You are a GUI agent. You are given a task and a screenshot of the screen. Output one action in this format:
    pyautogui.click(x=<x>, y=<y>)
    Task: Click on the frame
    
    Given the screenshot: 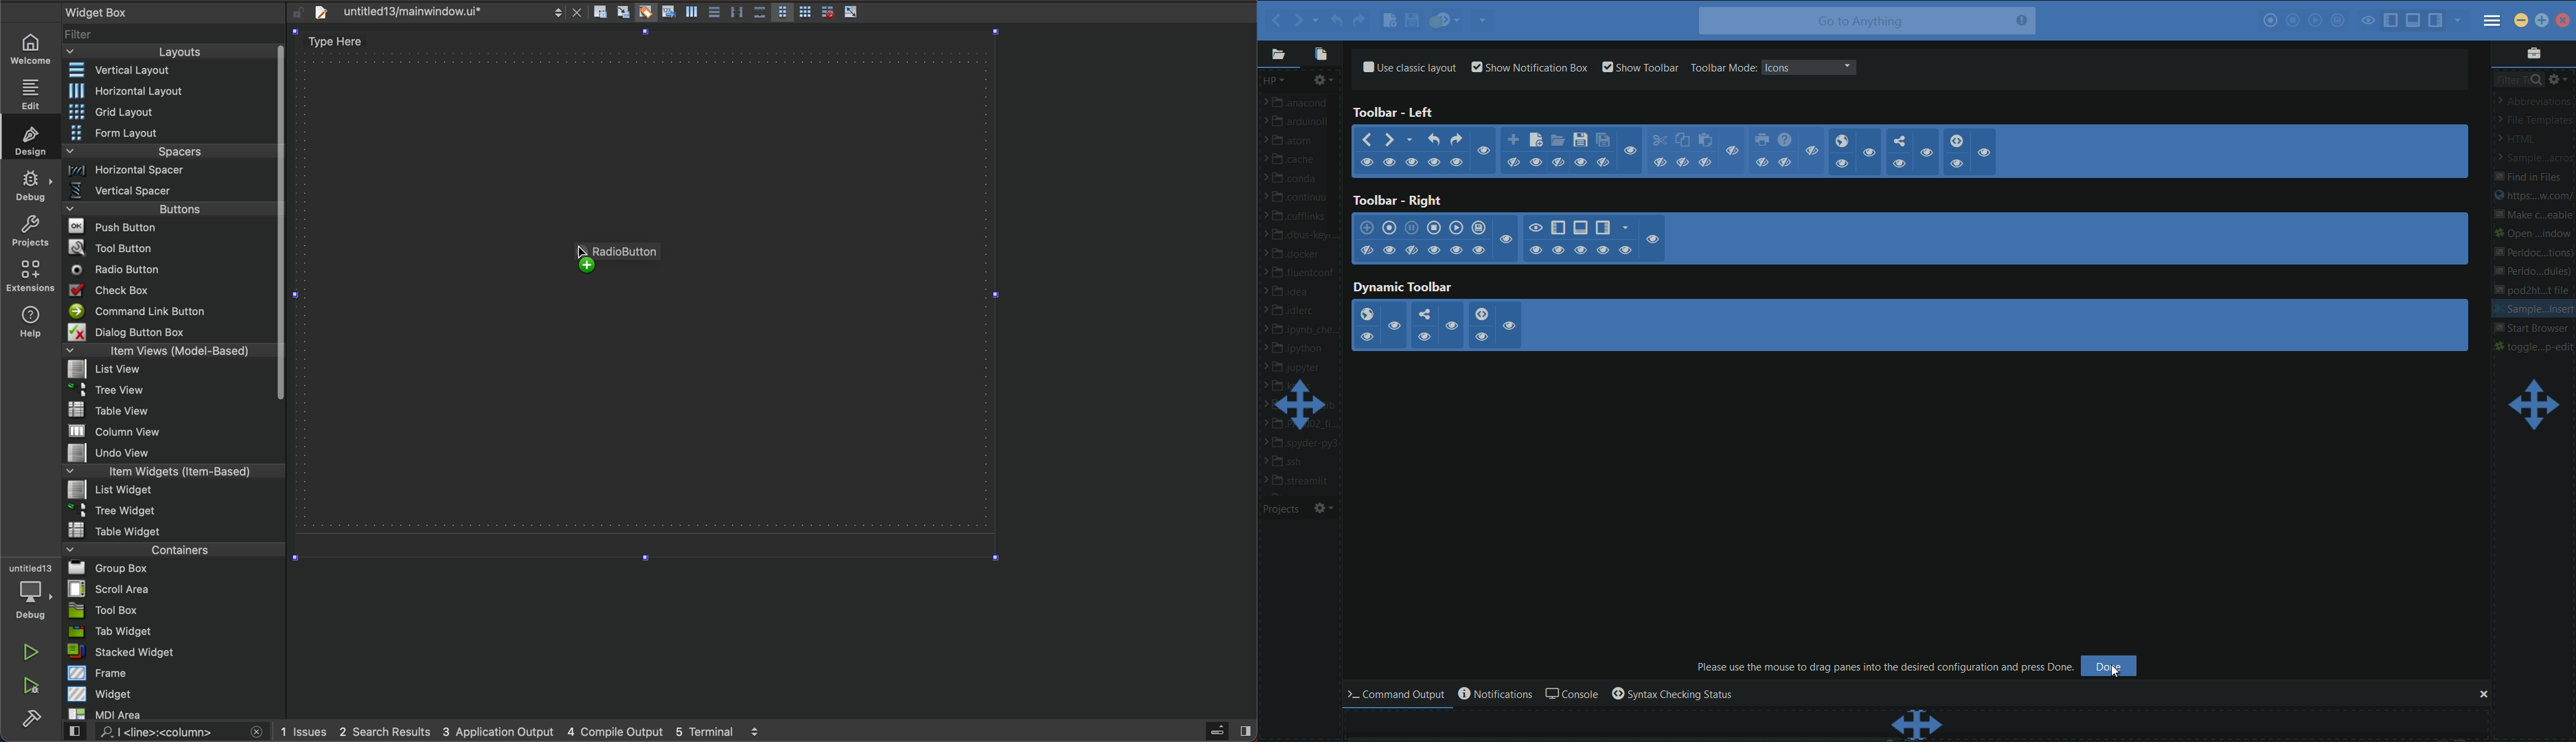 What is the action you would take?
    pyautogui.click(x=176, y=673)
    